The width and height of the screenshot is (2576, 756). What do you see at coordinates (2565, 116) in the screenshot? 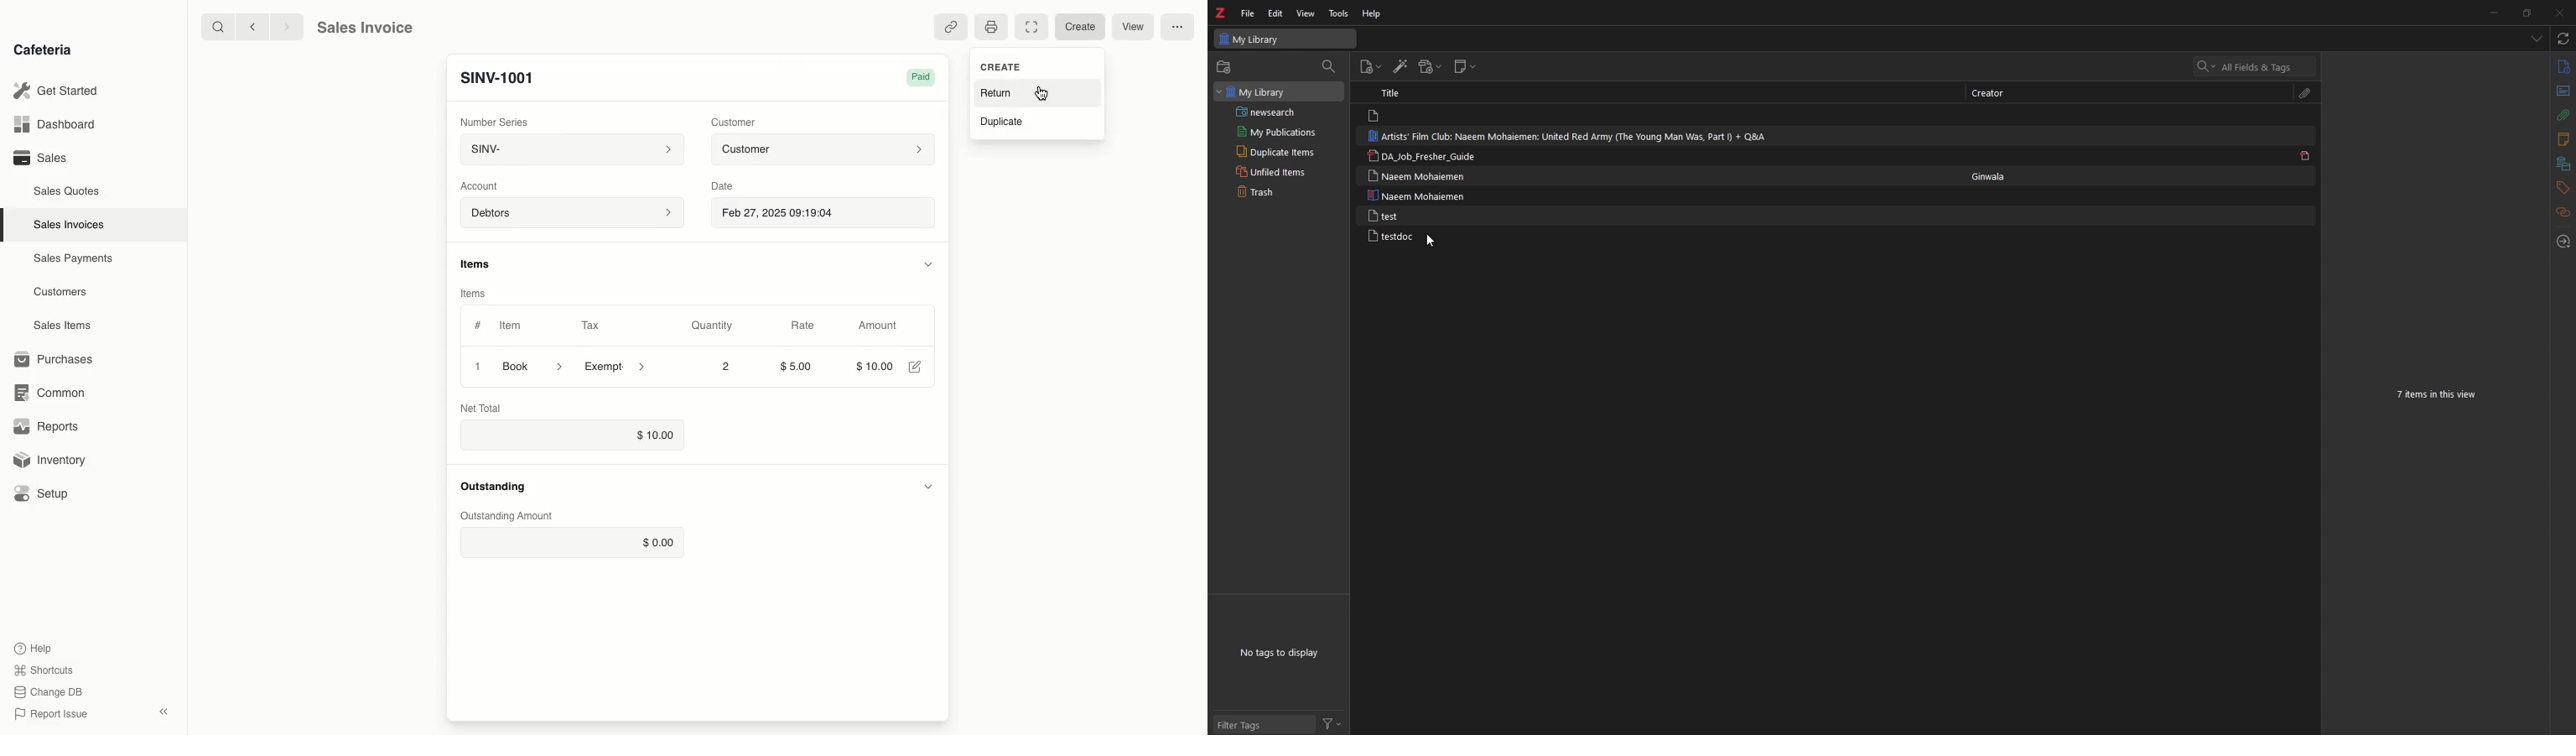
I see `attachment` at bounding box center [2565, 116].